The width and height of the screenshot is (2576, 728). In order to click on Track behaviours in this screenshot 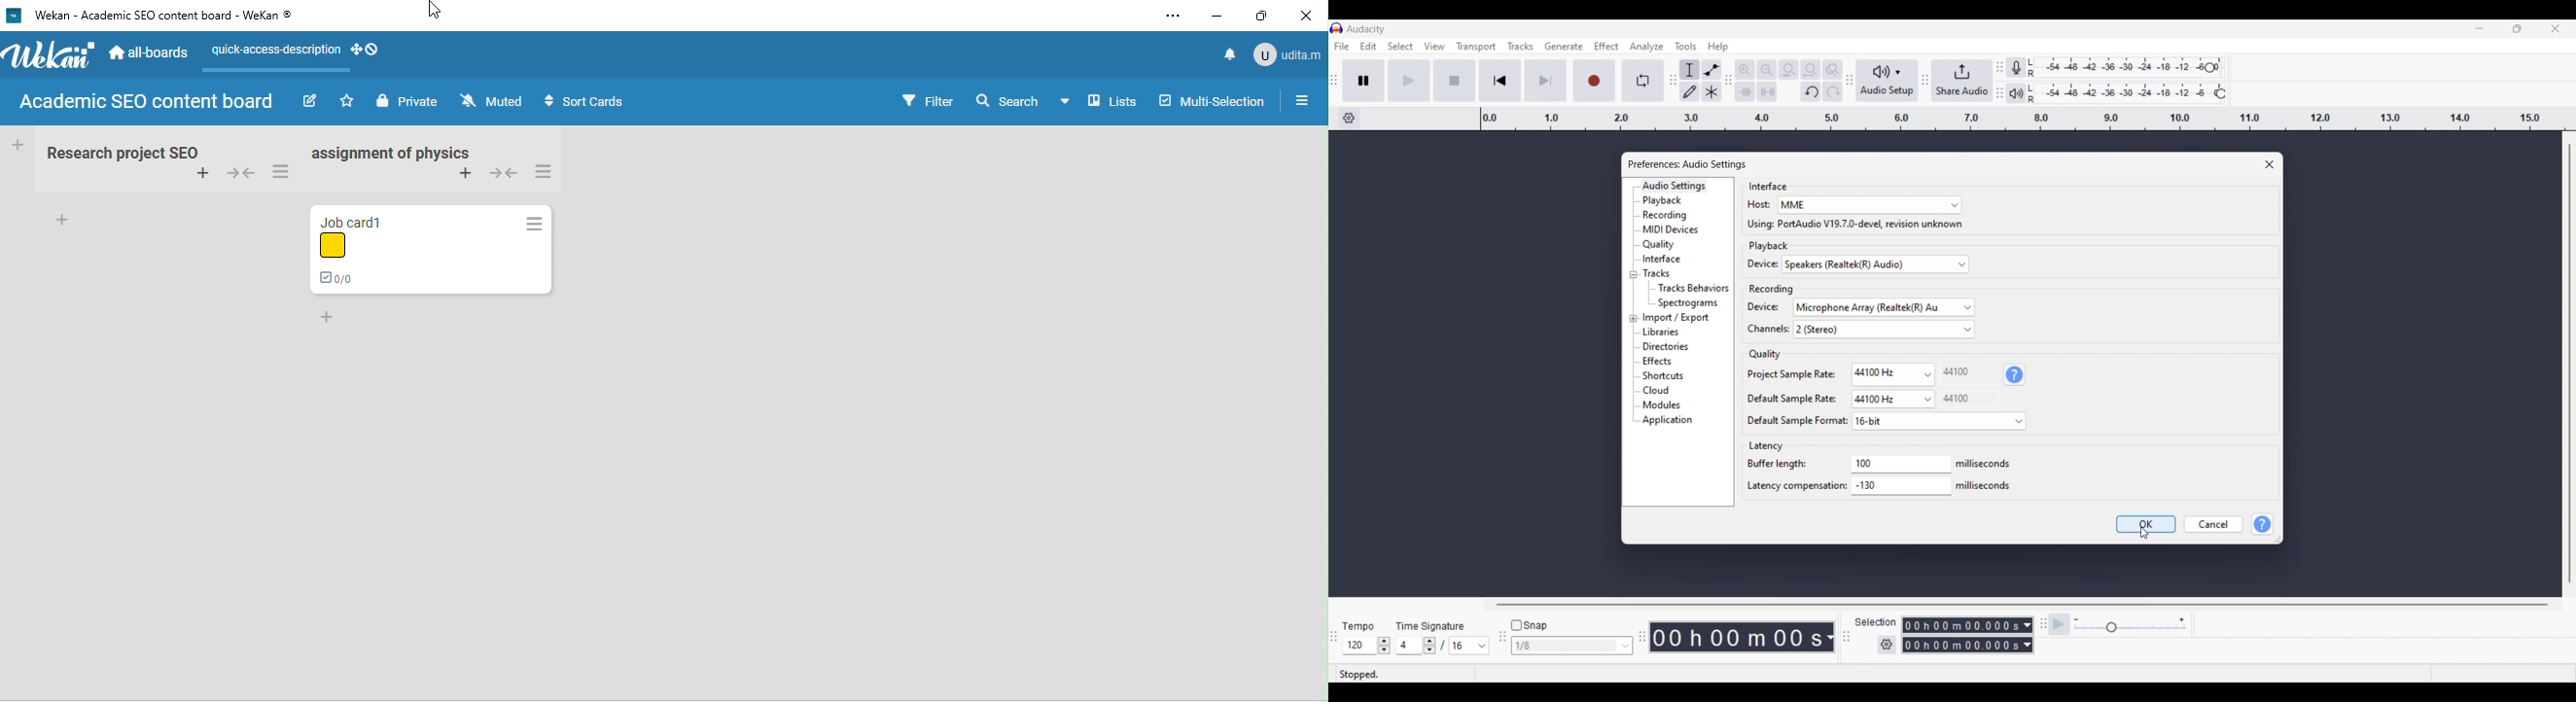, I will do `click(1694, 287)`.